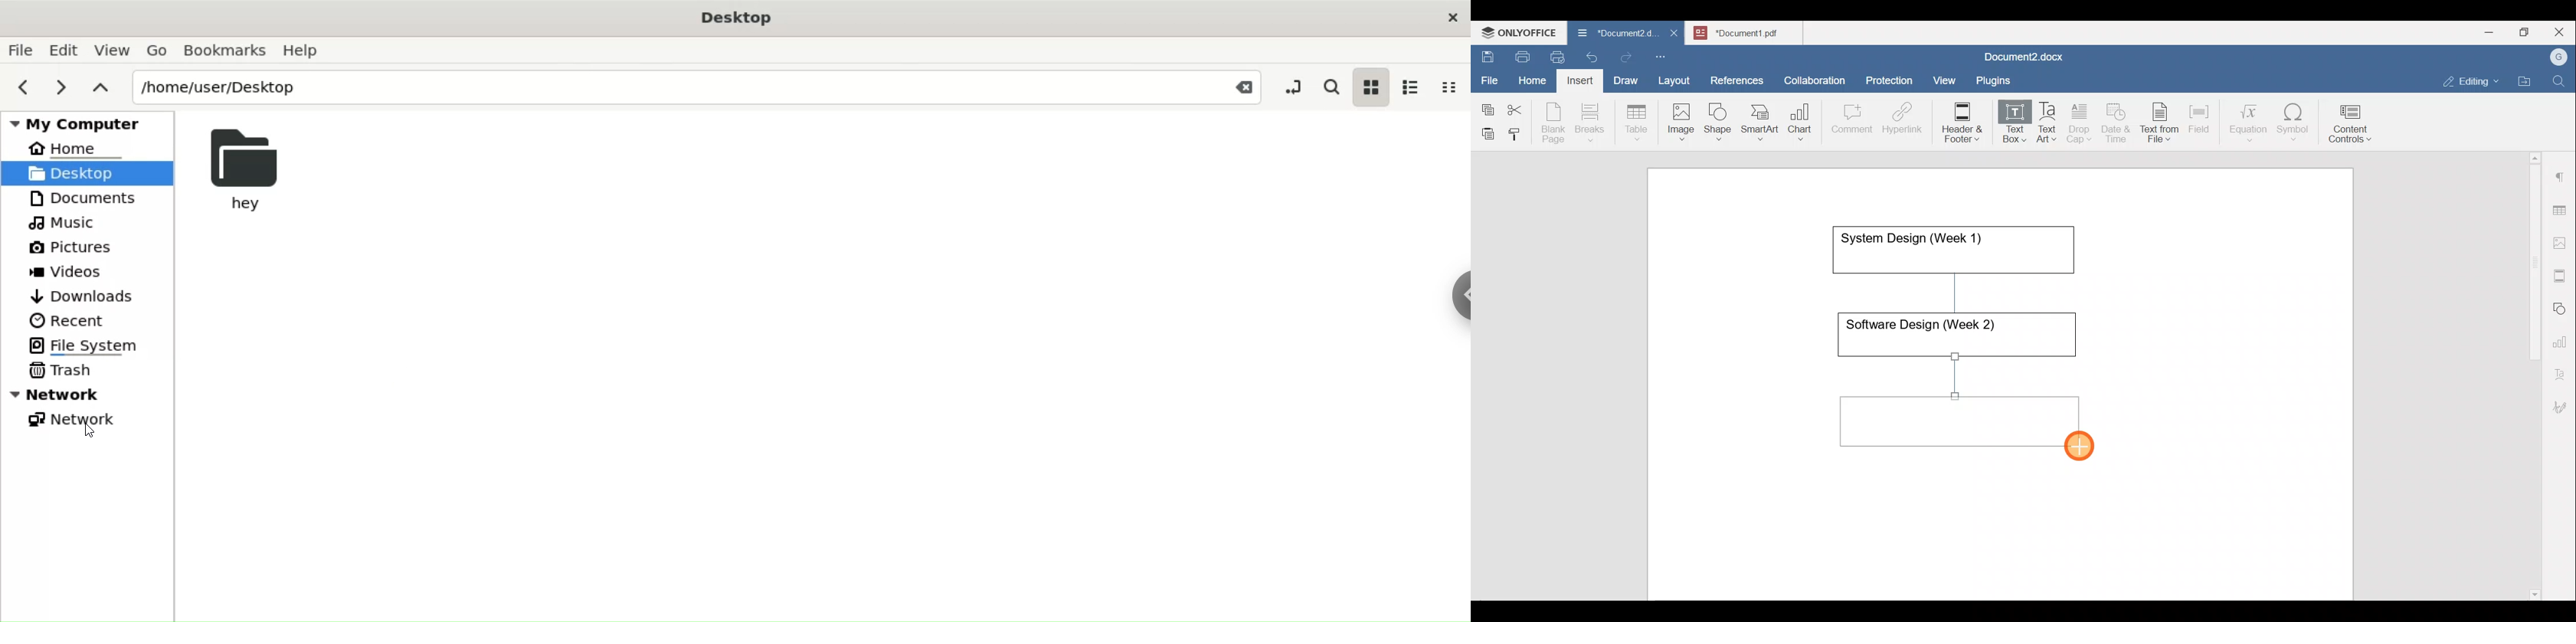 The width and height of the screenshot is (2576, 644). What do you see at coordinates (226, 50) in the screenshot?
I see `Bookamarks` at bounding box center [226, 50].